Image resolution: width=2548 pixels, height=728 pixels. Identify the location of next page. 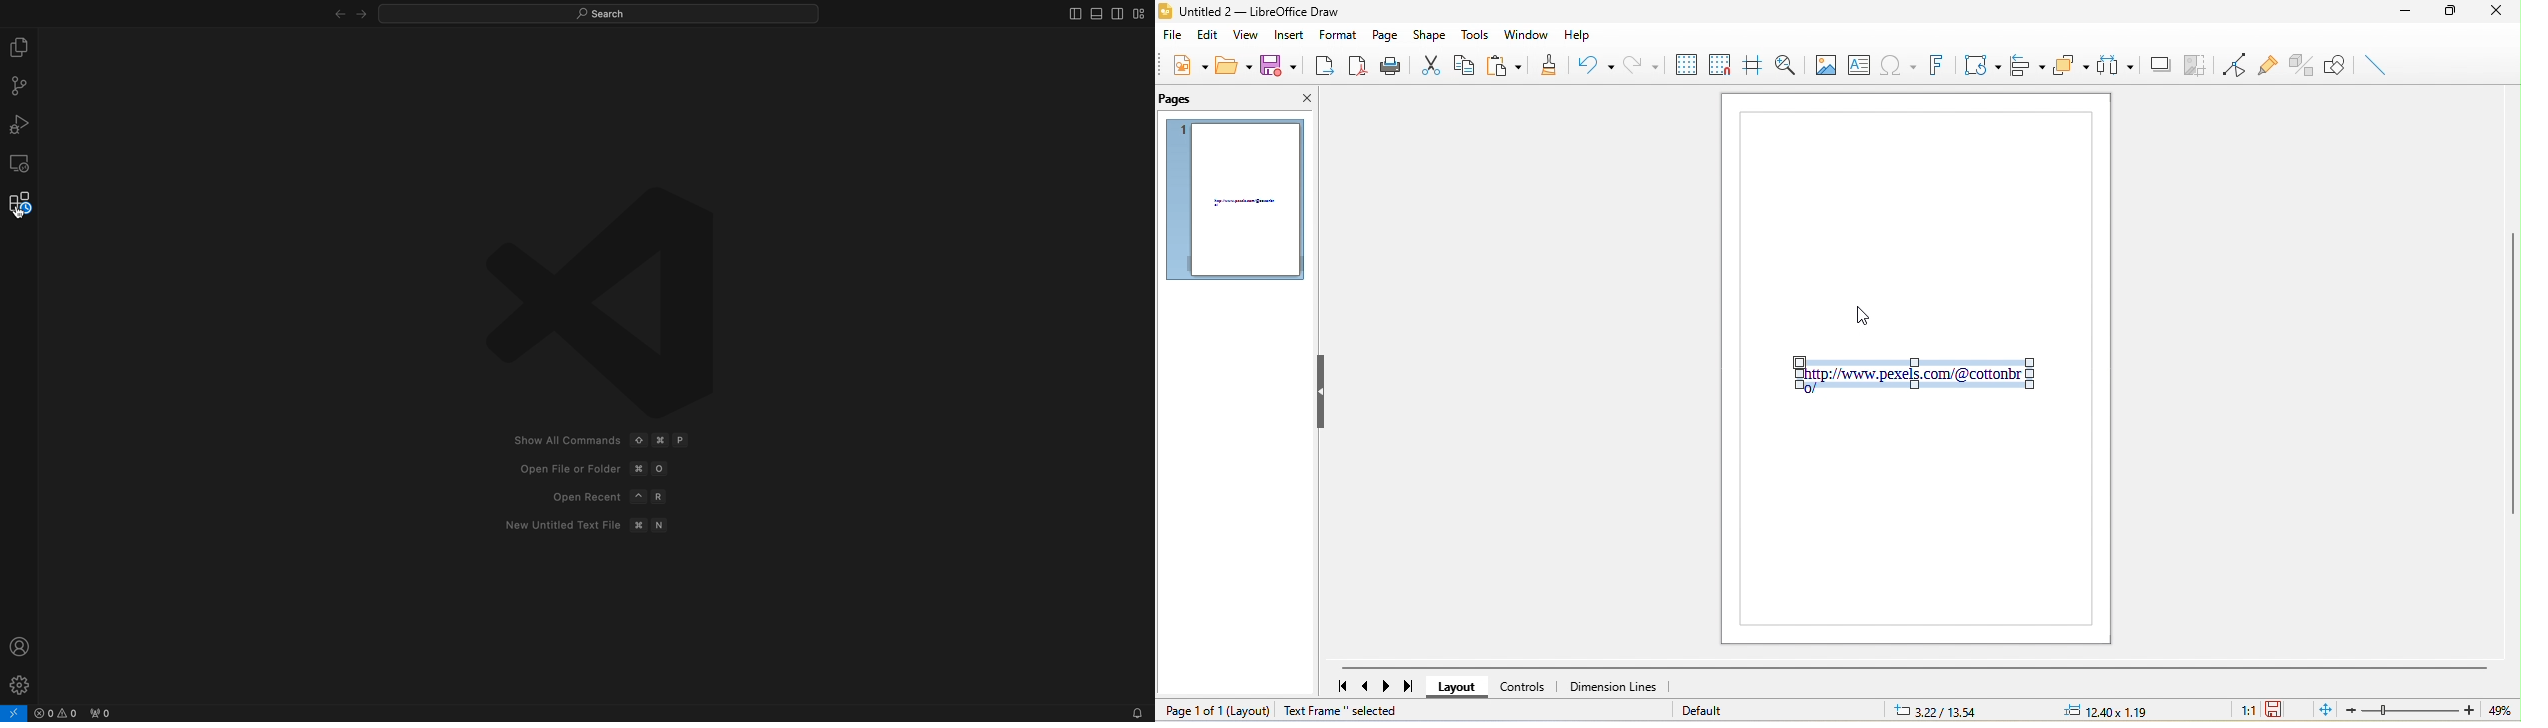
(1389, 687).